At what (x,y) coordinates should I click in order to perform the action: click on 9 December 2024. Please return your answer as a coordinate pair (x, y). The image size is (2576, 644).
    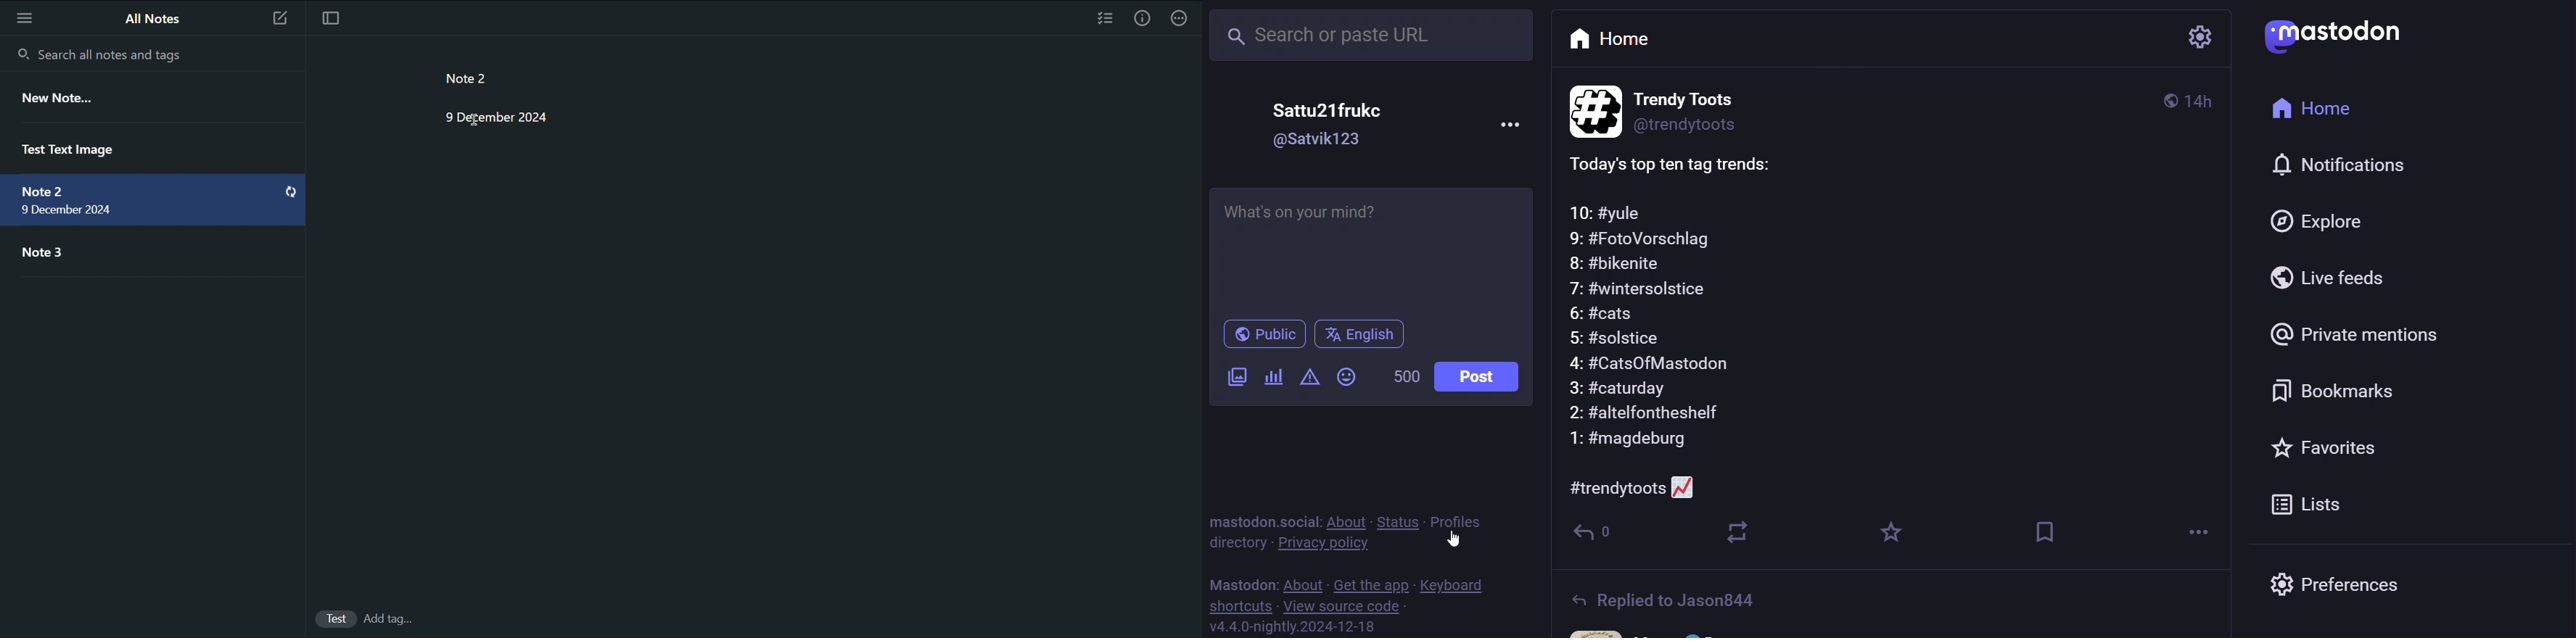
    Looking at the image, I should click on (492, 115).